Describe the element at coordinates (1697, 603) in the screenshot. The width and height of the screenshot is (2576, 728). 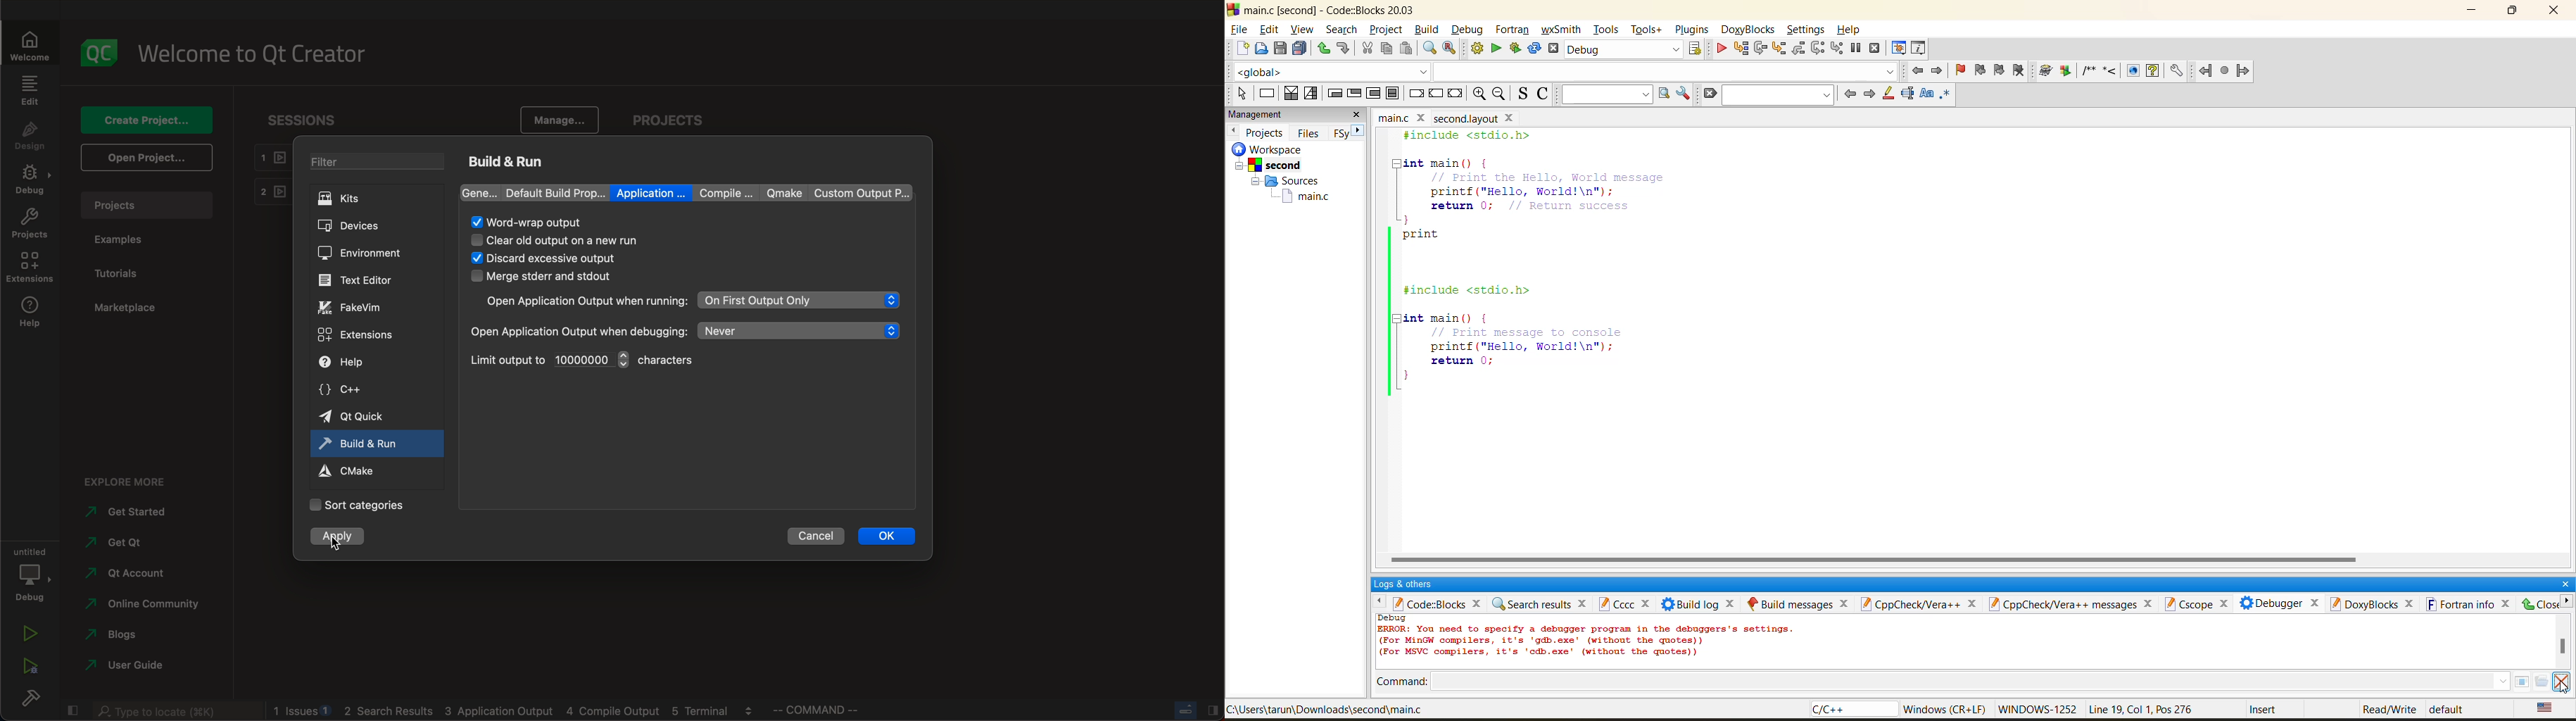
I see `build log` at that location.